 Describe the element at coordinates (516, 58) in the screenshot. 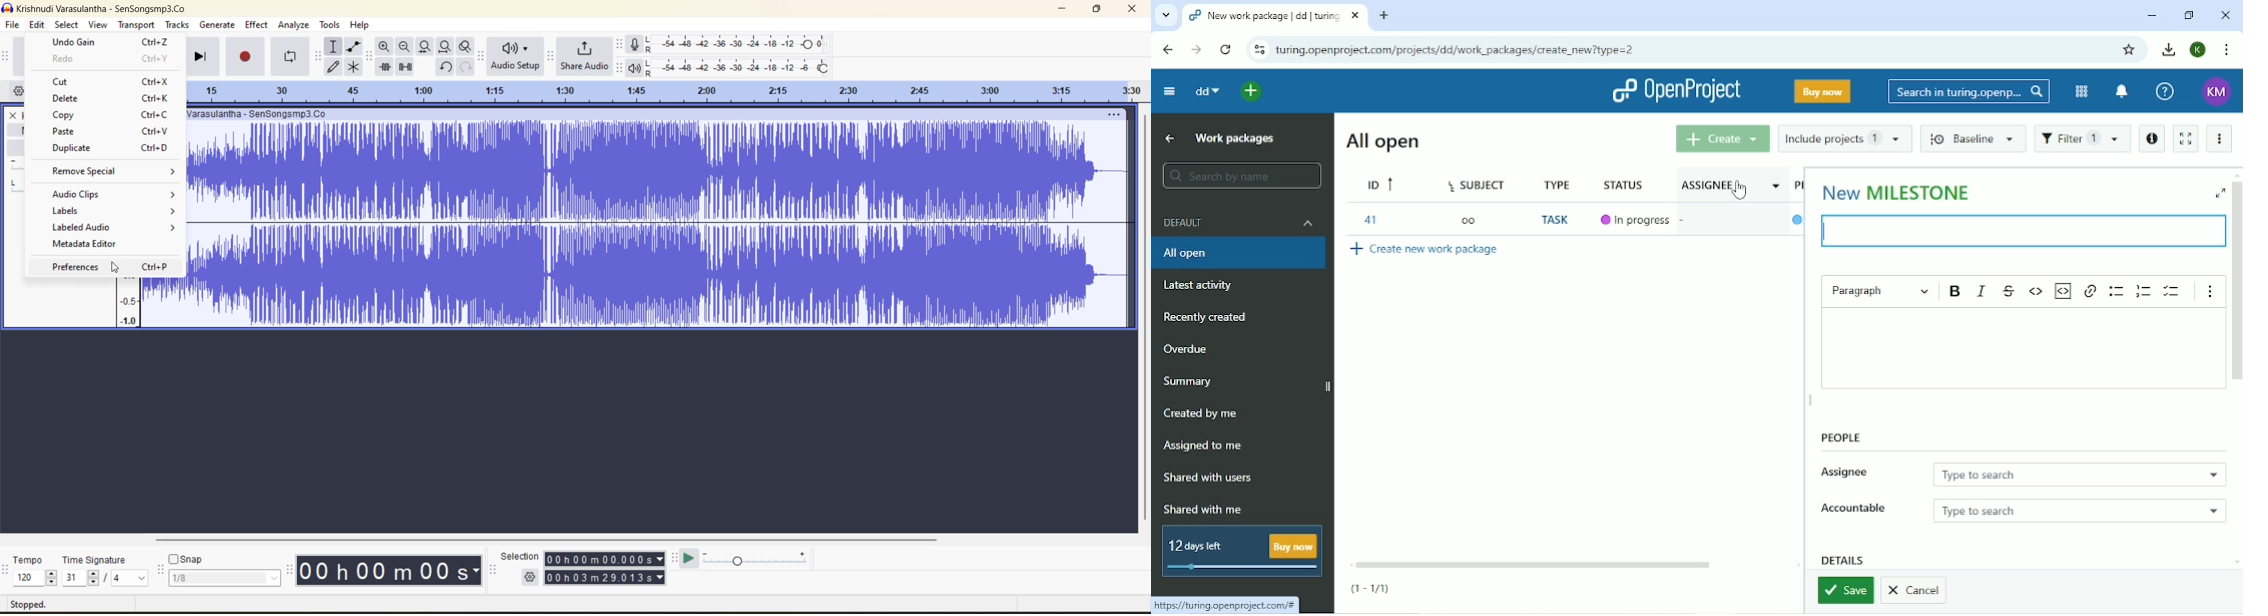

I see `audio setup` at that location.